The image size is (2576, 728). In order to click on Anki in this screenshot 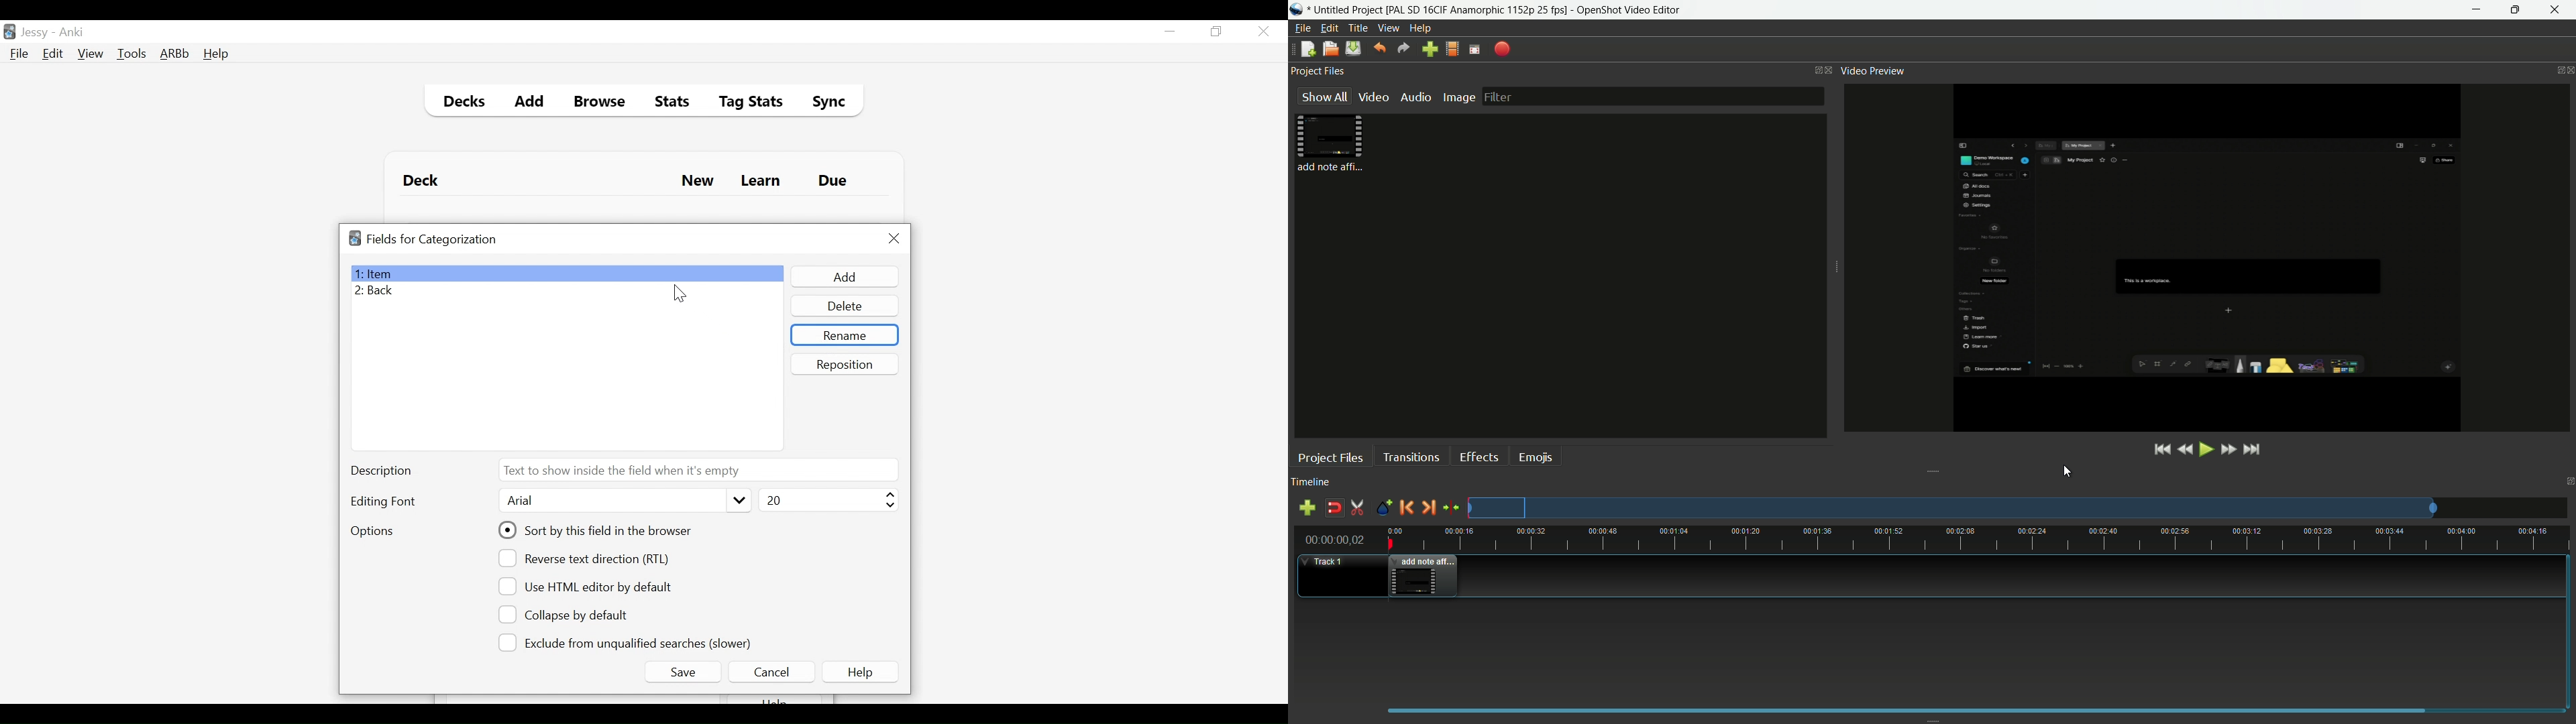, I will do `click(72, 32)`.